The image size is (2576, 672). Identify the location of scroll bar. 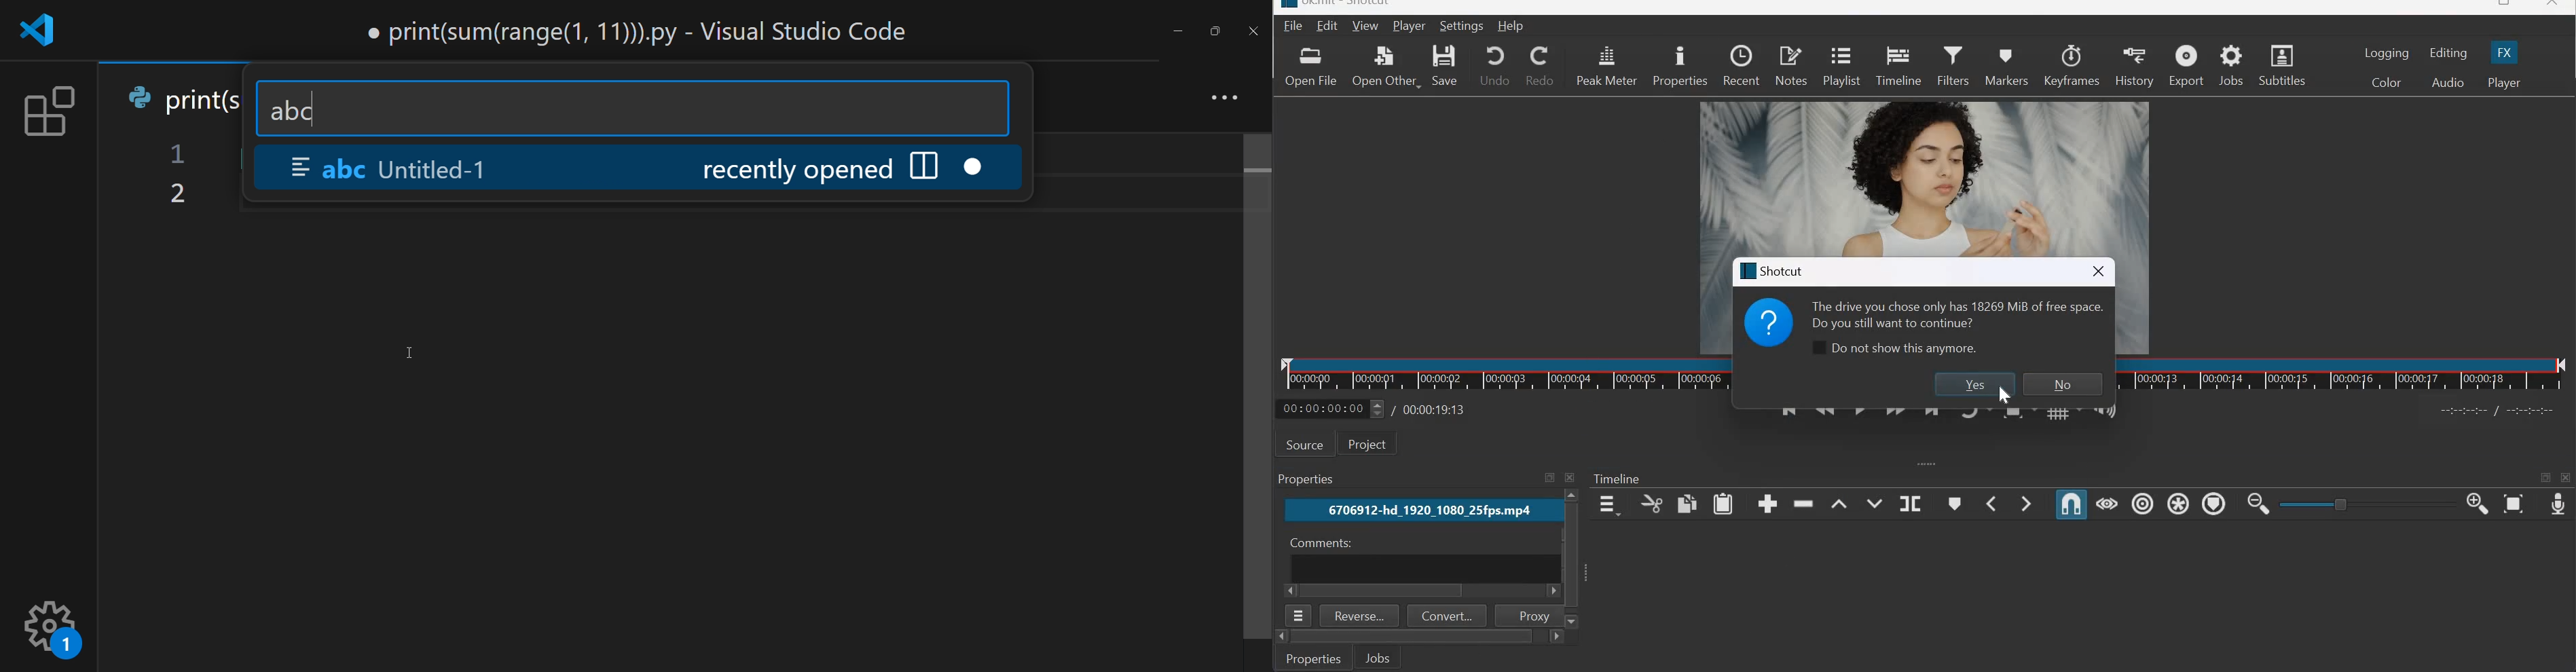
(1384, 591).